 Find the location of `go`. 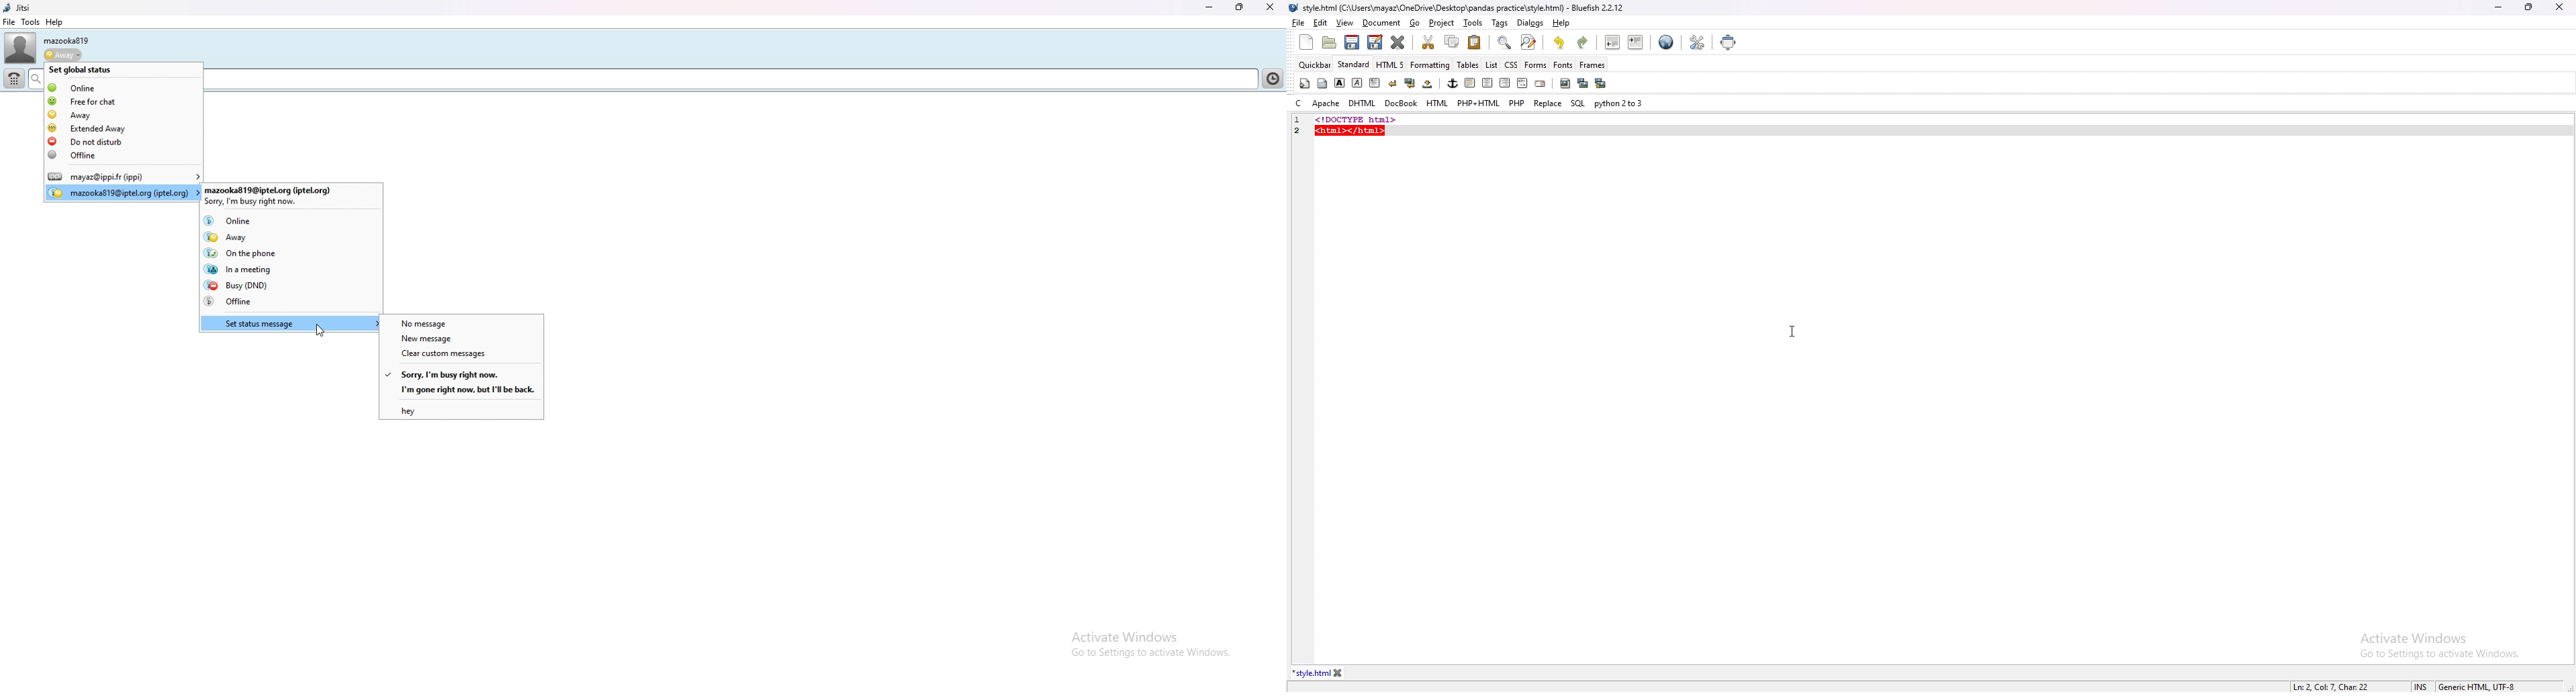

go is located at coordinates (1416, 24).